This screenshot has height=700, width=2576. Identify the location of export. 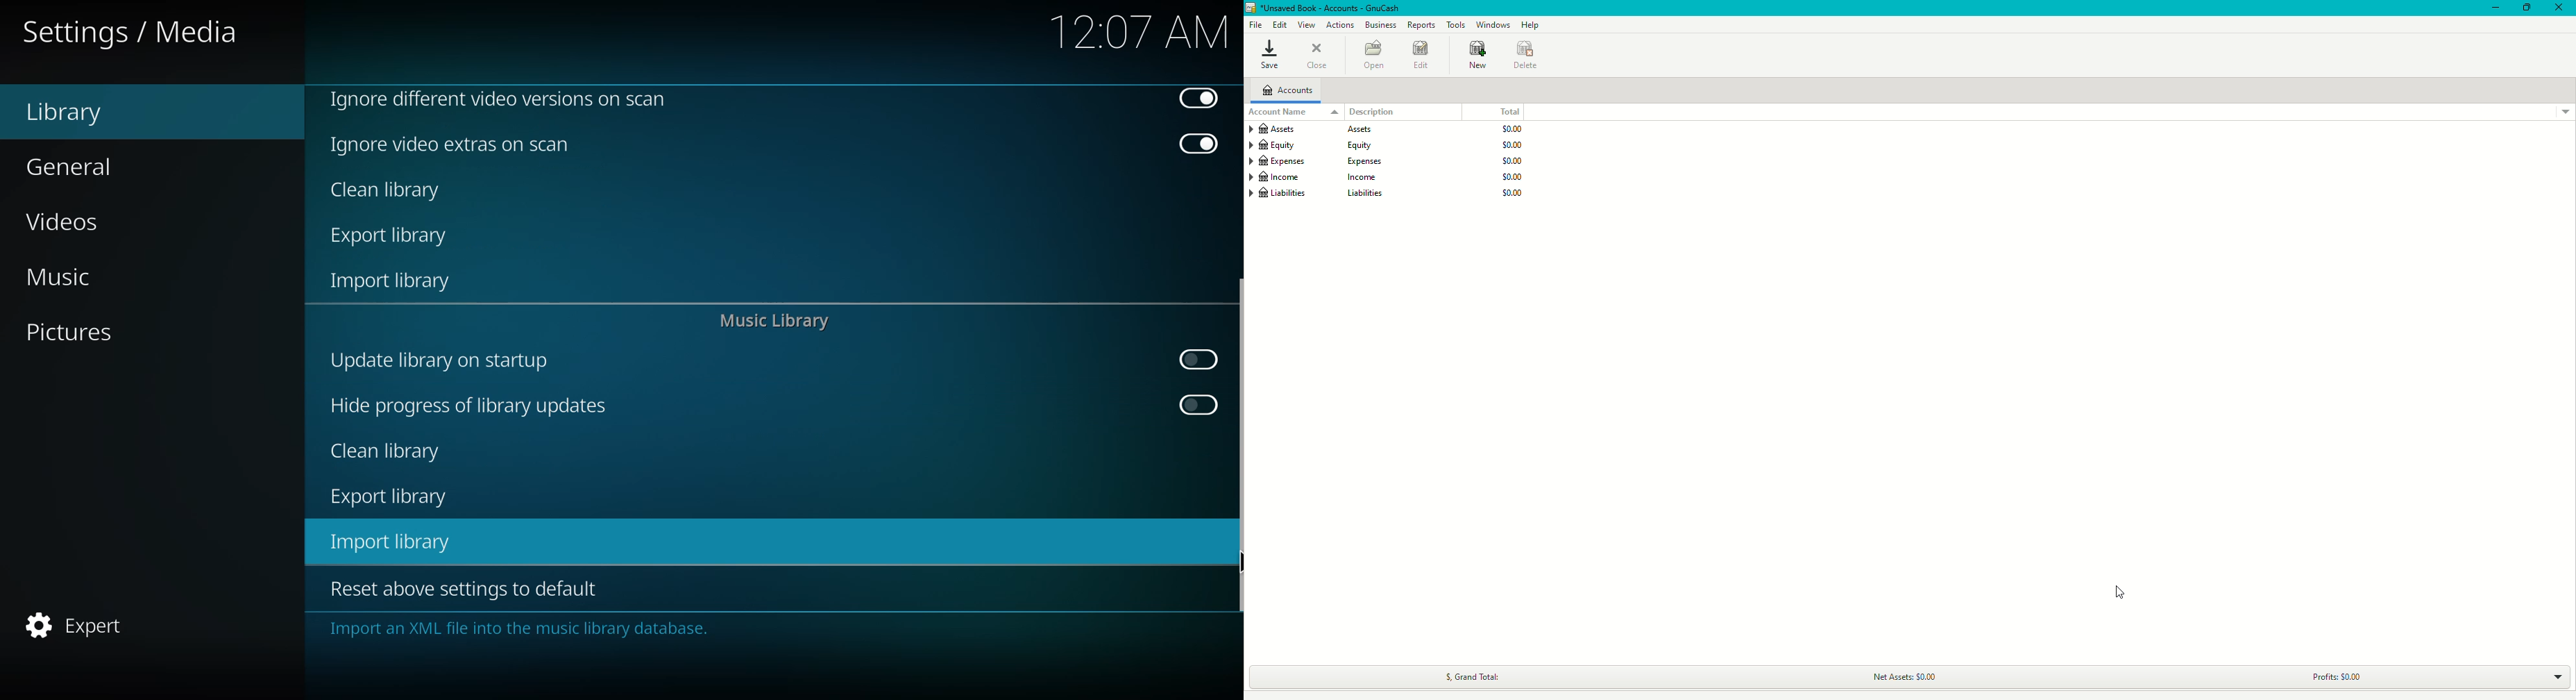
(389, 497).